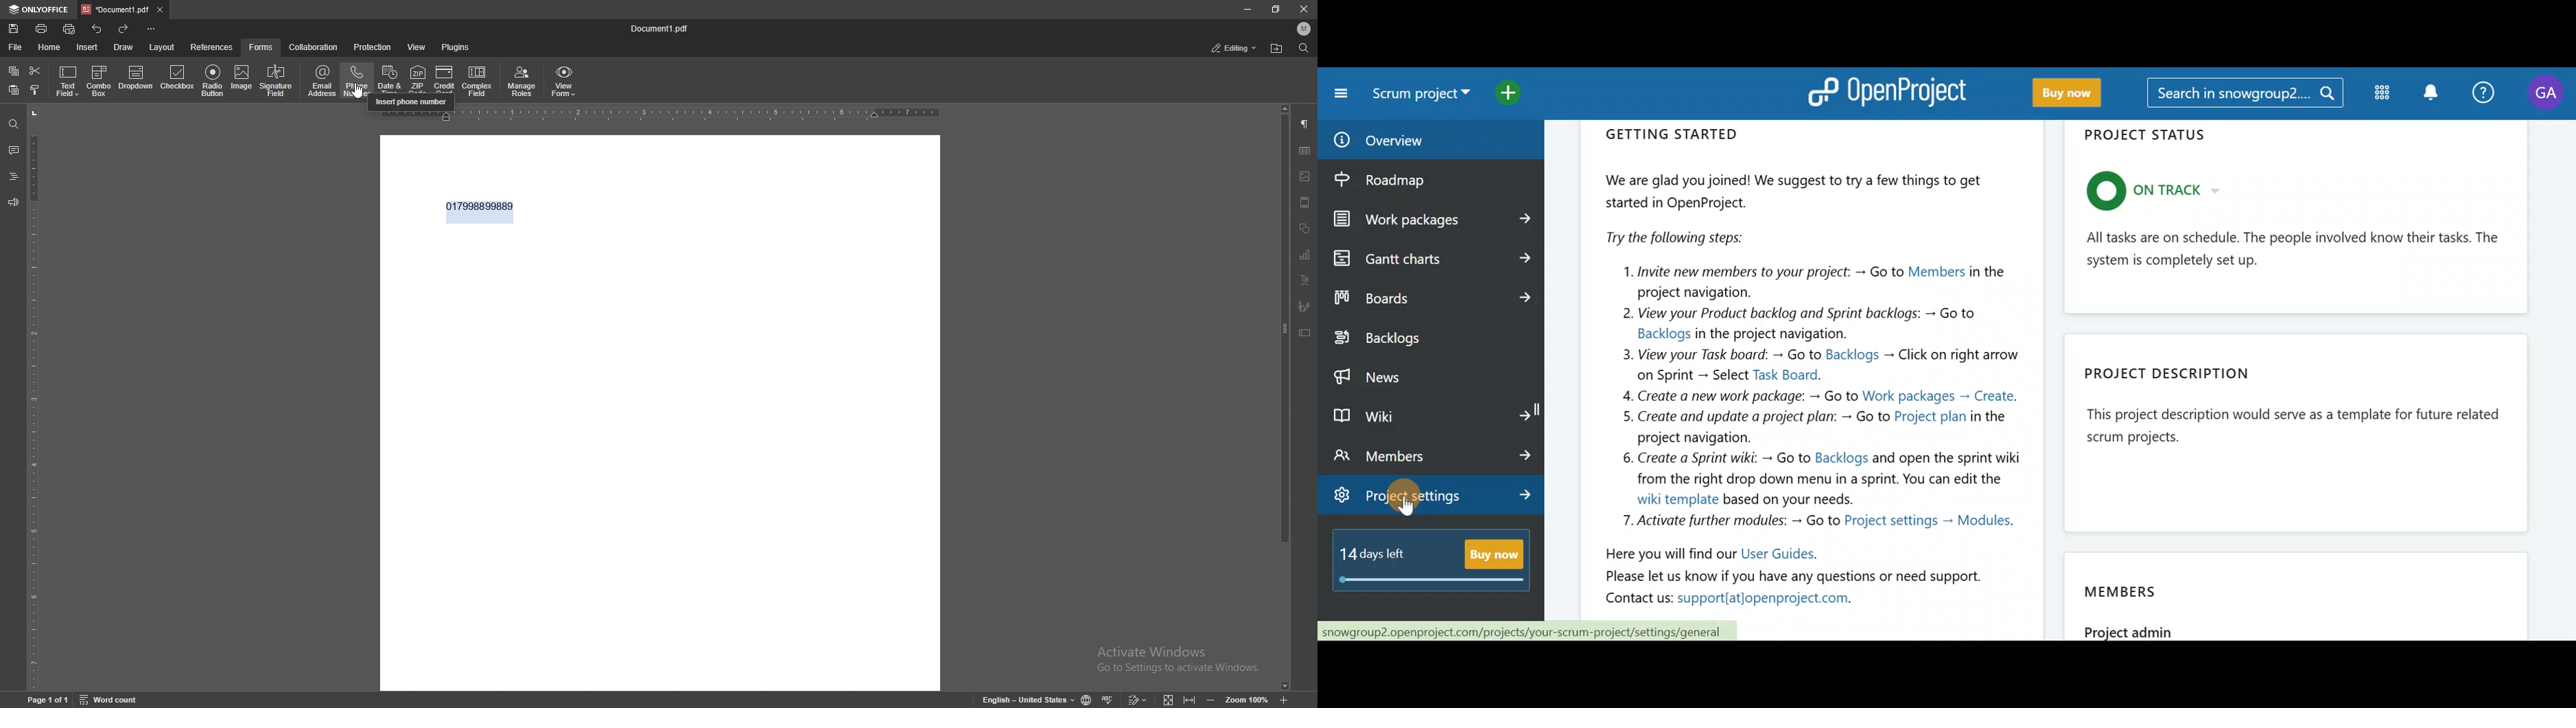 The height and width of the screenshot is (728, 2576). What do you see at coordinates (242, 80) in the screenshot?
I see `image` at bounding box center [242, 80].